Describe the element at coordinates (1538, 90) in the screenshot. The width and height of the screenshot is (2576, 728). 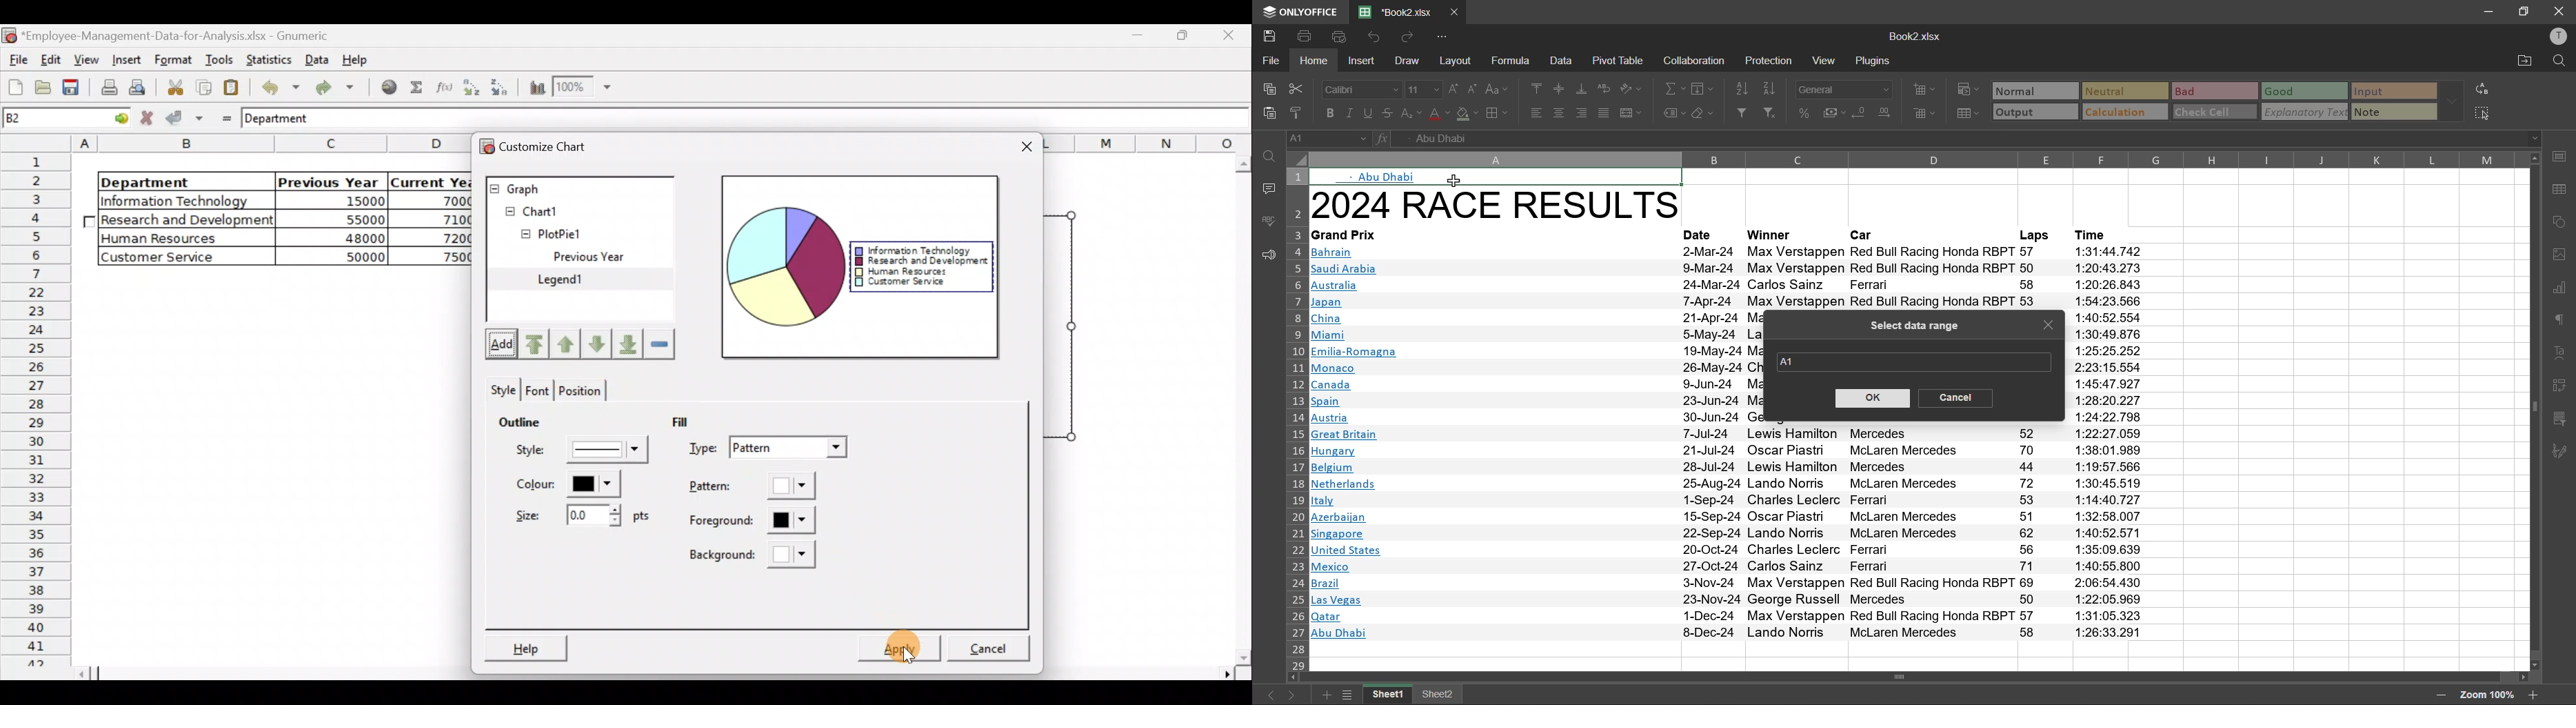
I see `align top` at that location.